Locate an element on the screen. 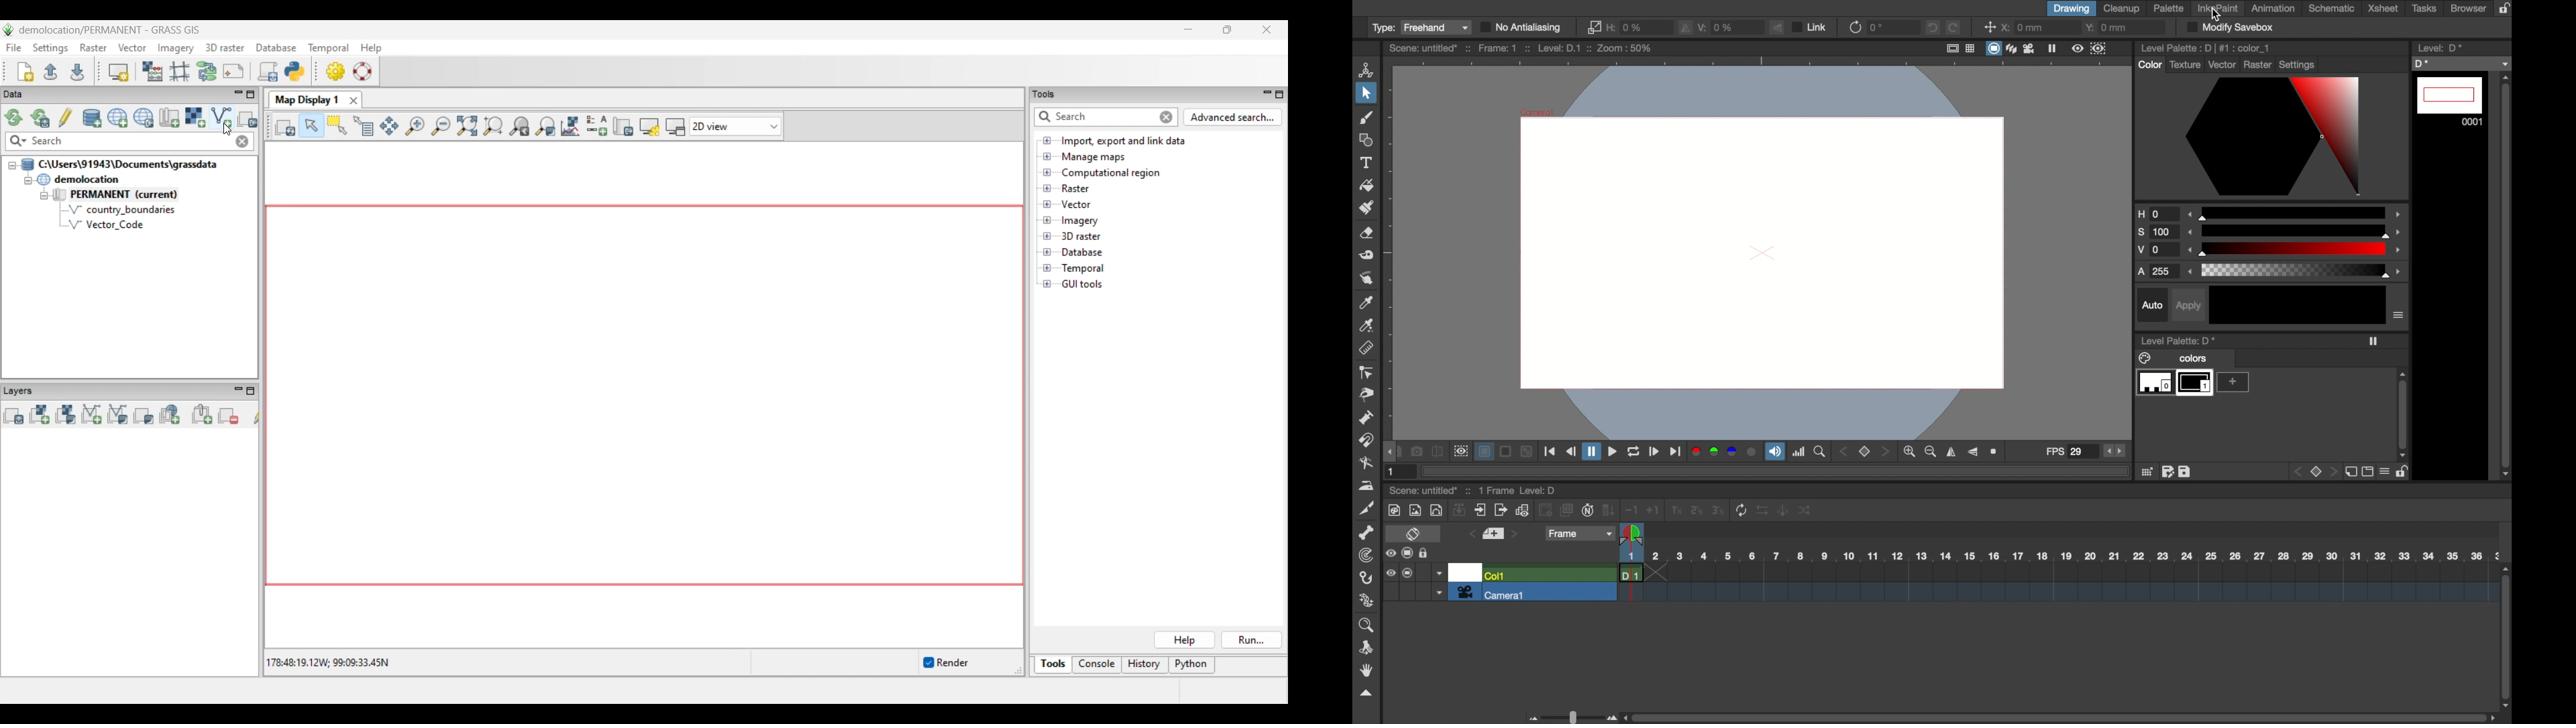 The width and height of the screenshot is (2576, 728). undo is located at coordinates (1932, 27).